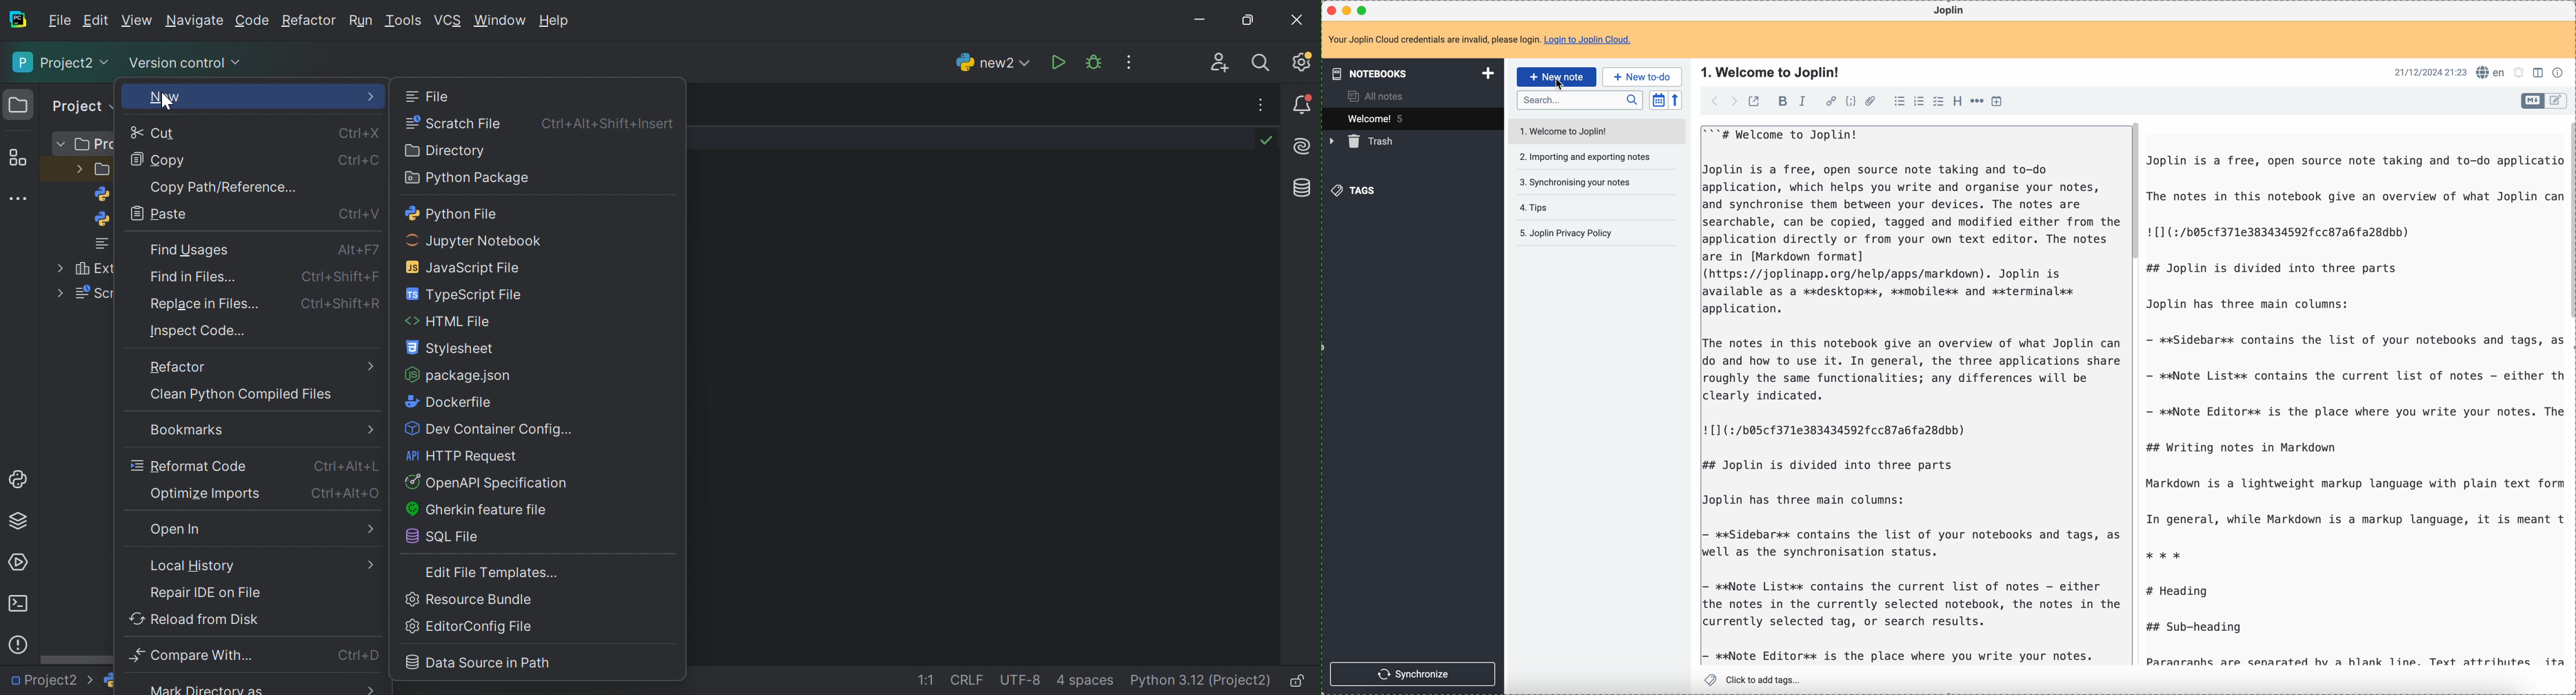  Describe the element at coordinates (1574, 182) in the screenshot. I see `synchronising your notes` at that location.